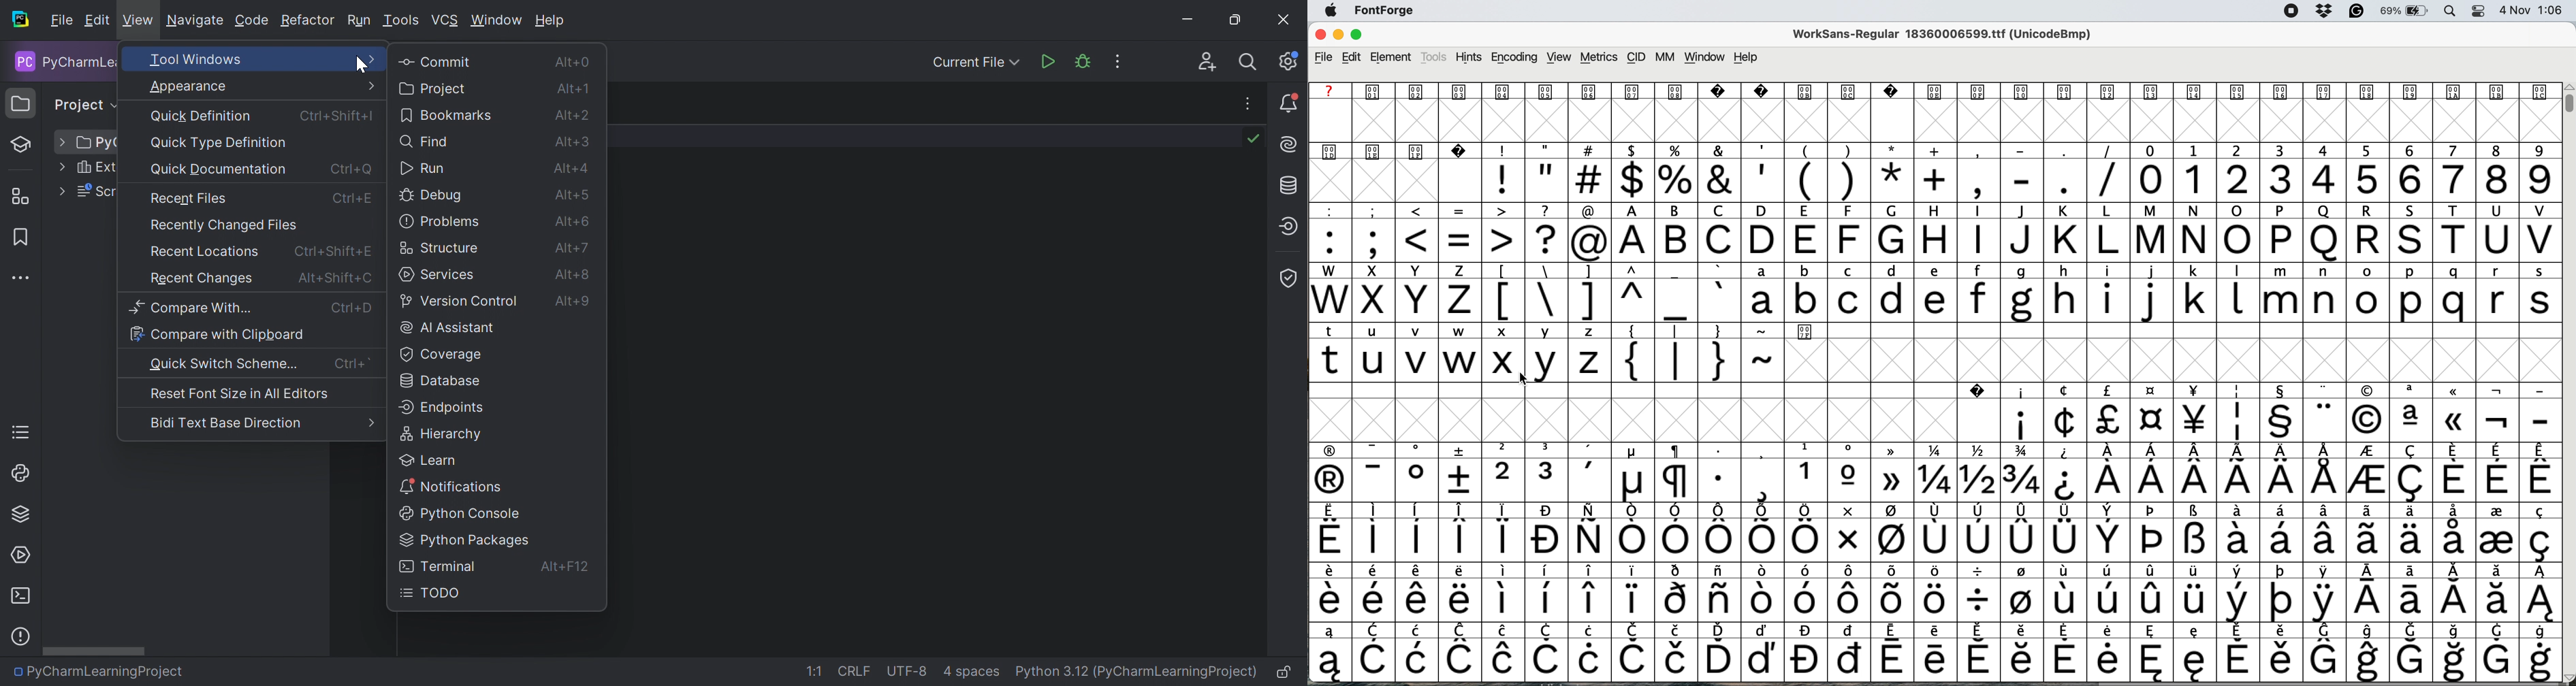 This screenshot has height=700, width=2576. I want to click on WorkSans-Regular 18360006599.ttf (UnicodeBmp), so click(1947, 36).